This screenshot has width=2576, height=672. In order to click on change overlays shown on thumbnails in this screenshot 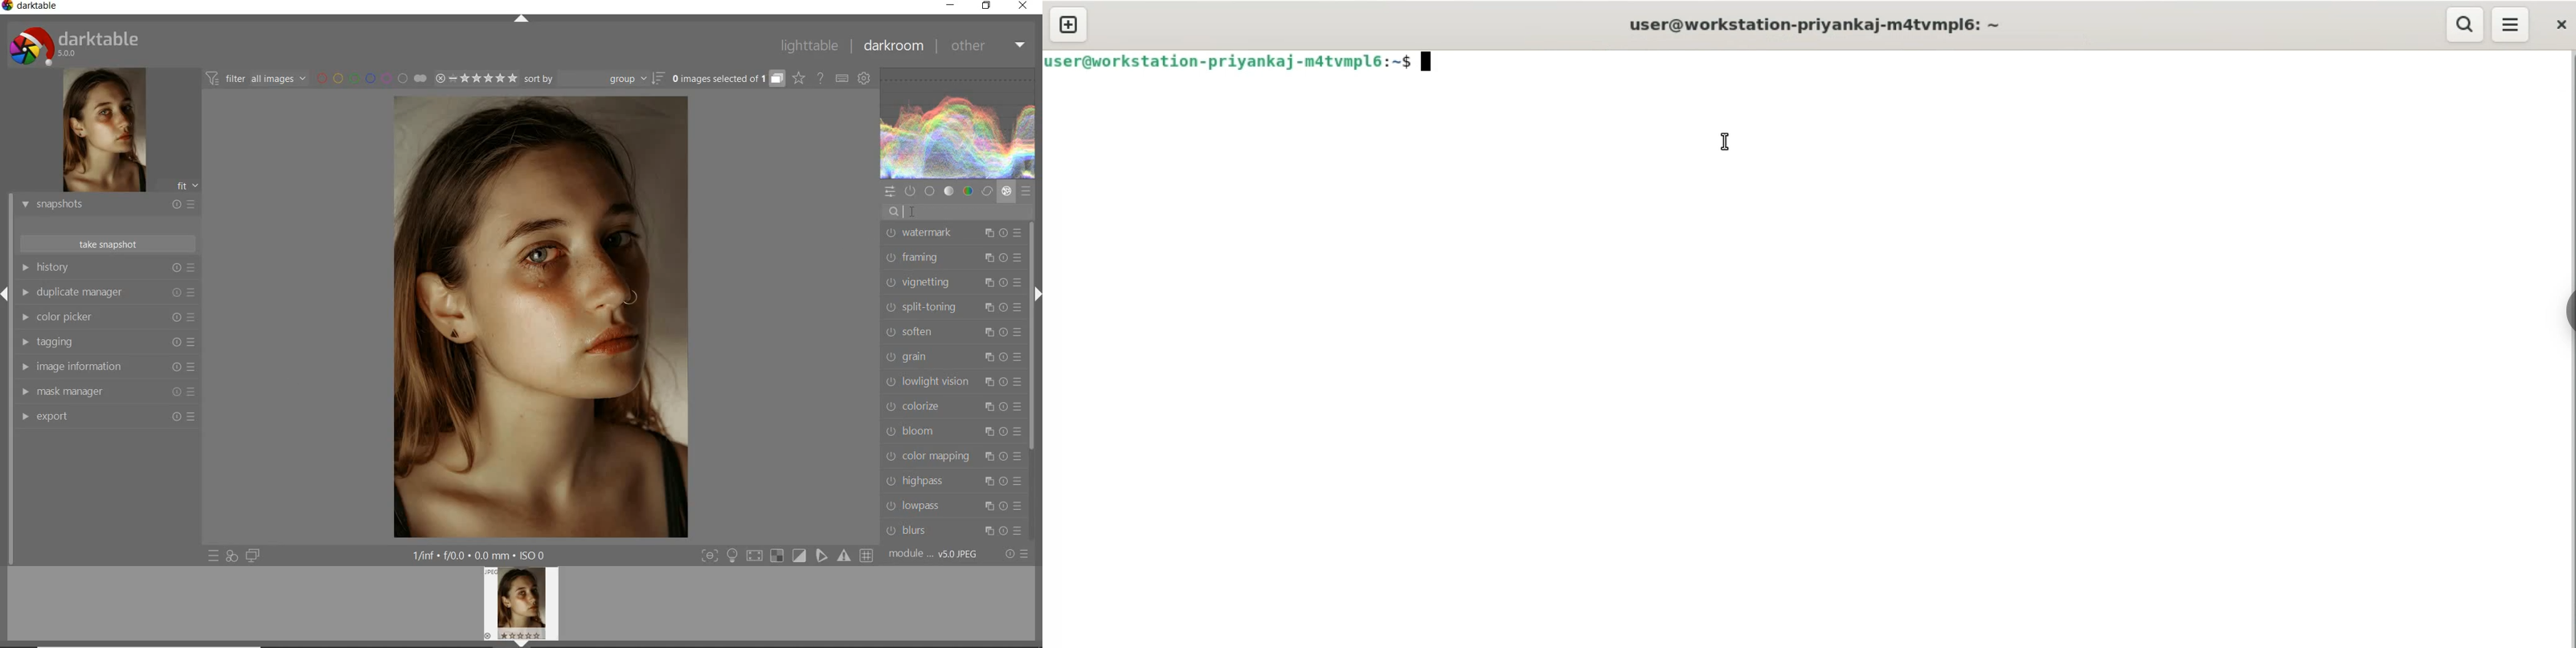, I will do `click(798, 79)`.